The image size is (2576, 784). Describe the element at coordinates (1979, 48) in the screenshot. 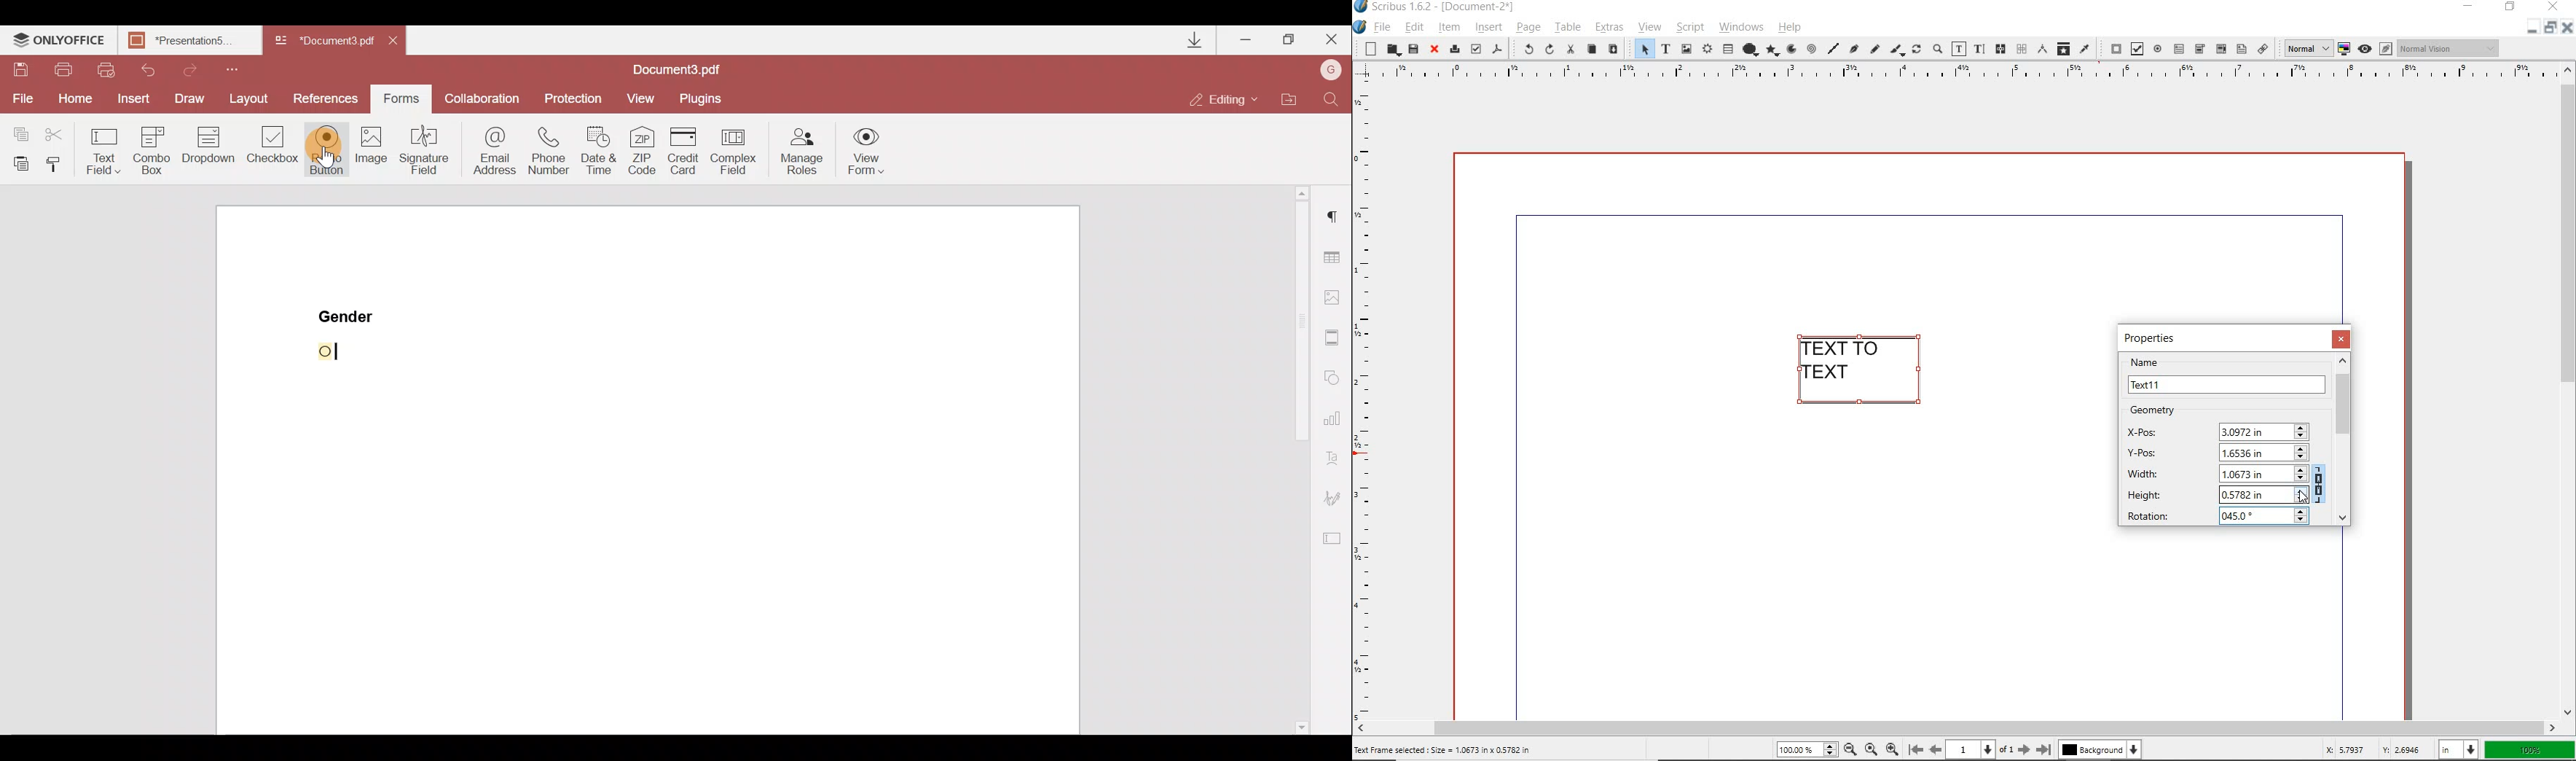

I see `edit text with story editor` at that location.